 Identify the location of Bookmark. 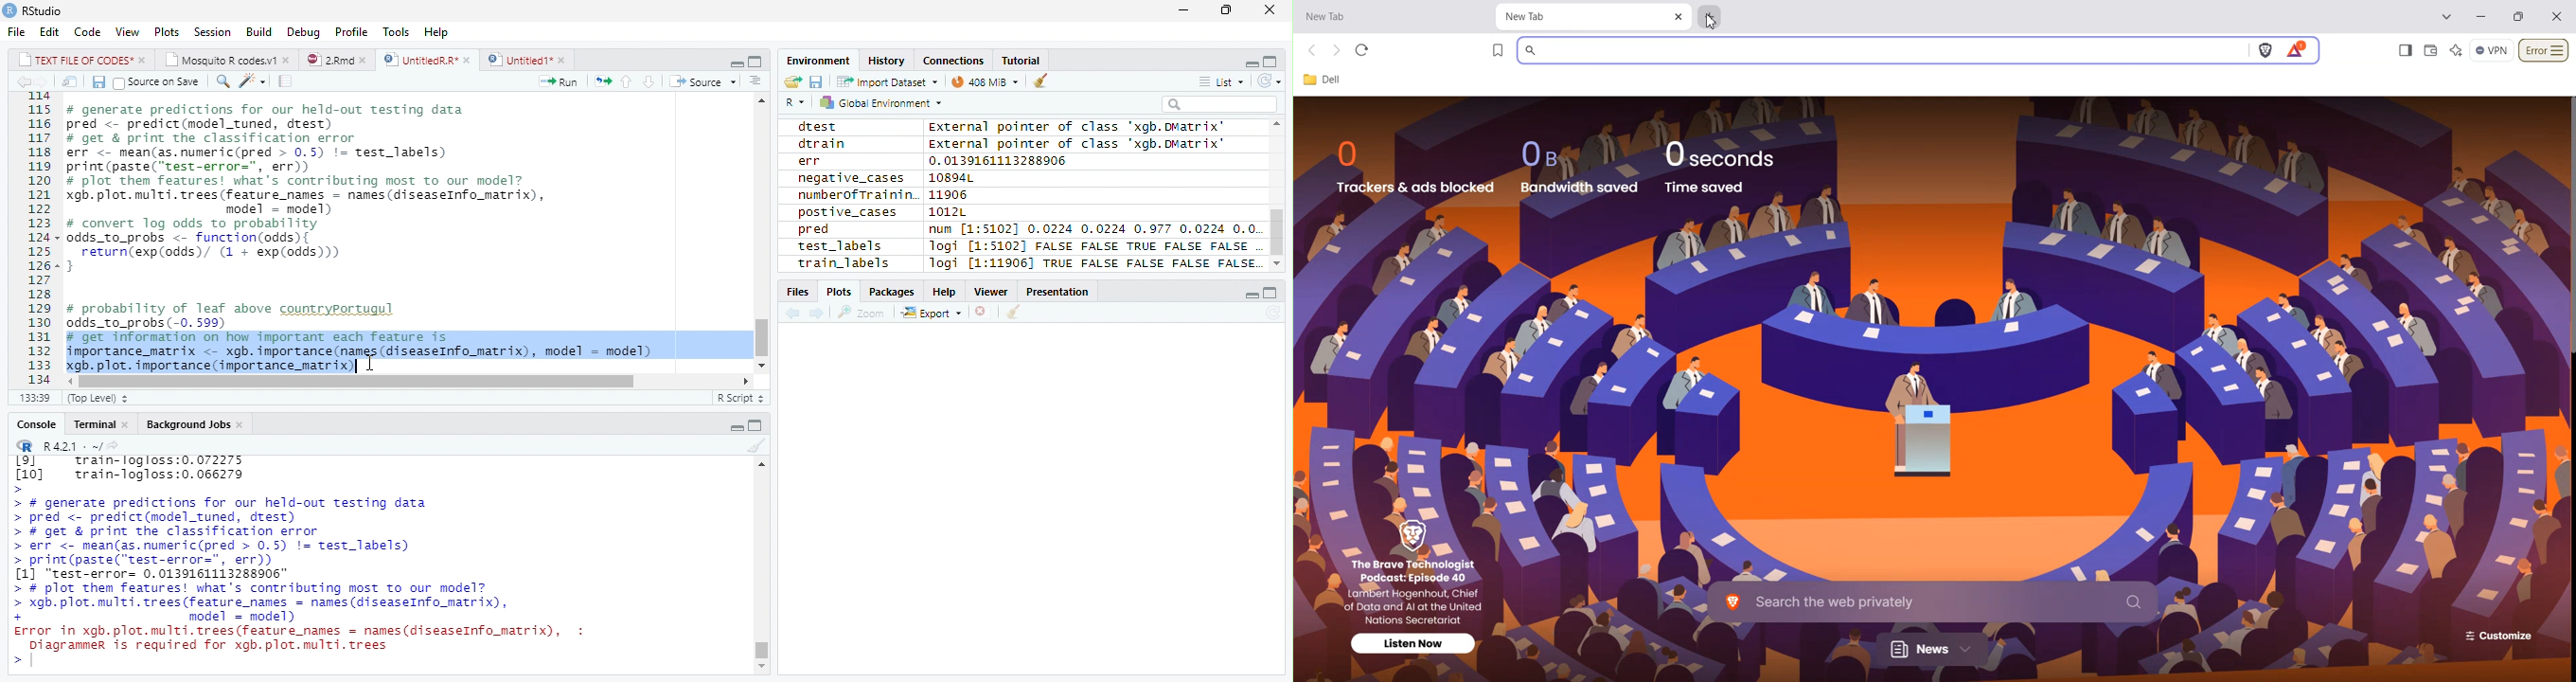
(1498, 50).